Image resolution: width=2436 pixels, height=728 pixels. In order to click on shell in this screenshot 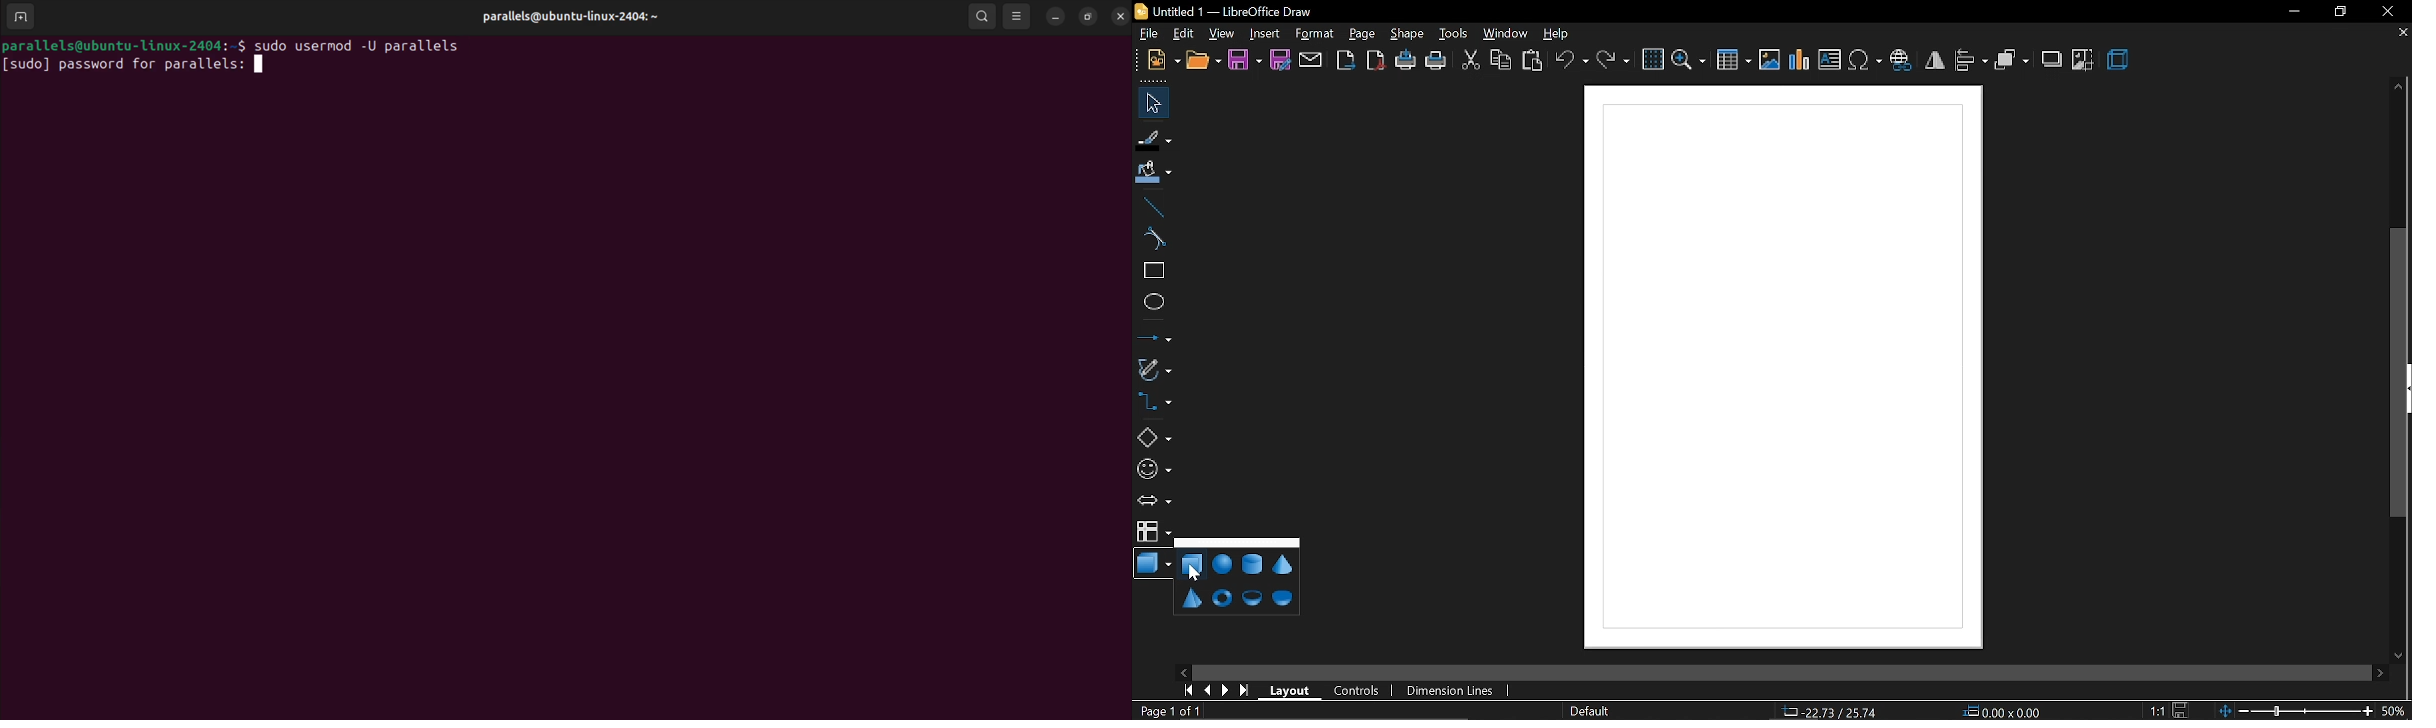, I will do `click(1252, 600)`.